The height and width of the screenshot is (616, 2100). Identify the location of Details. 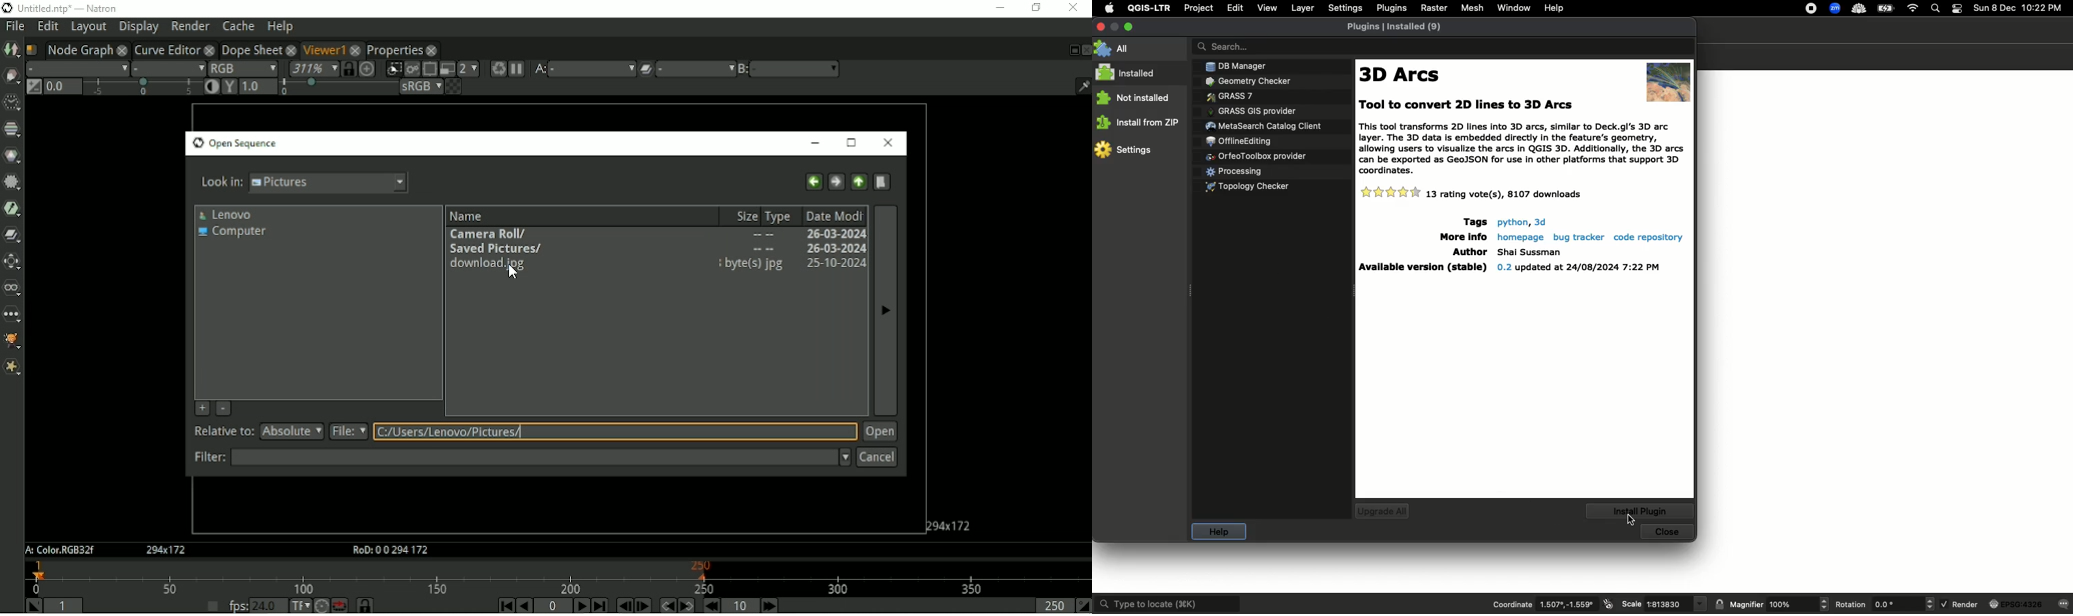
(1525, 195).